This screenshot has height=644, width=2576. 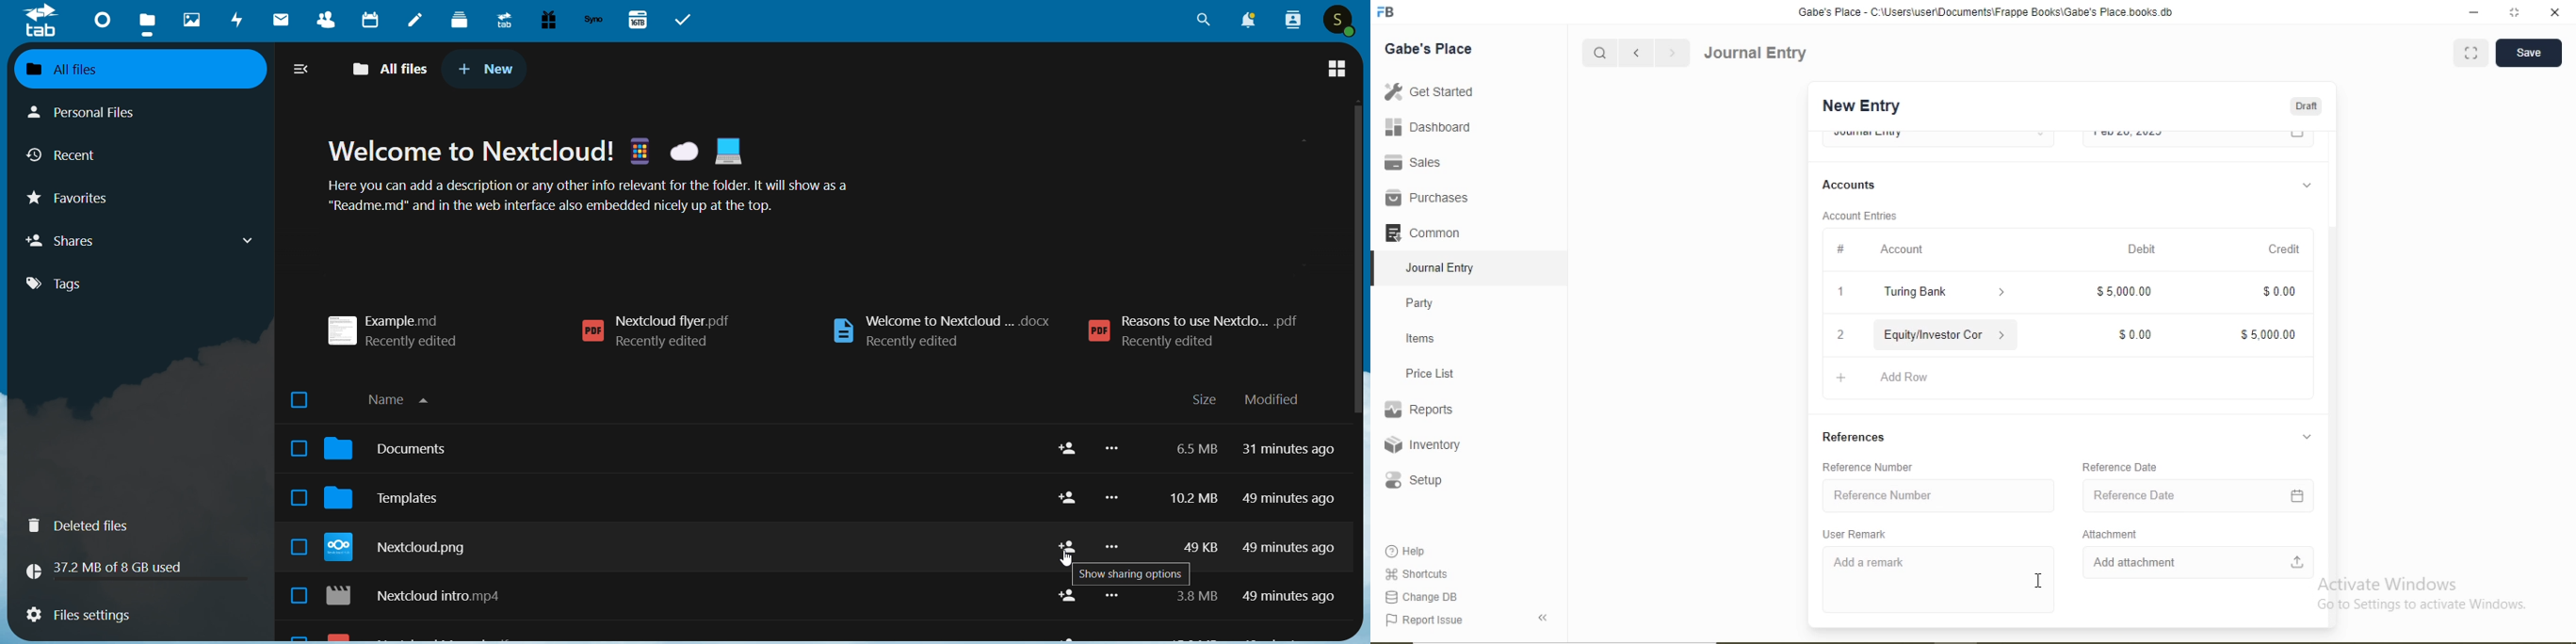 What do you see at coordinates (2134, 562) in the screenshot?
I see `Add attachment` at bounding box center [2134, 562].